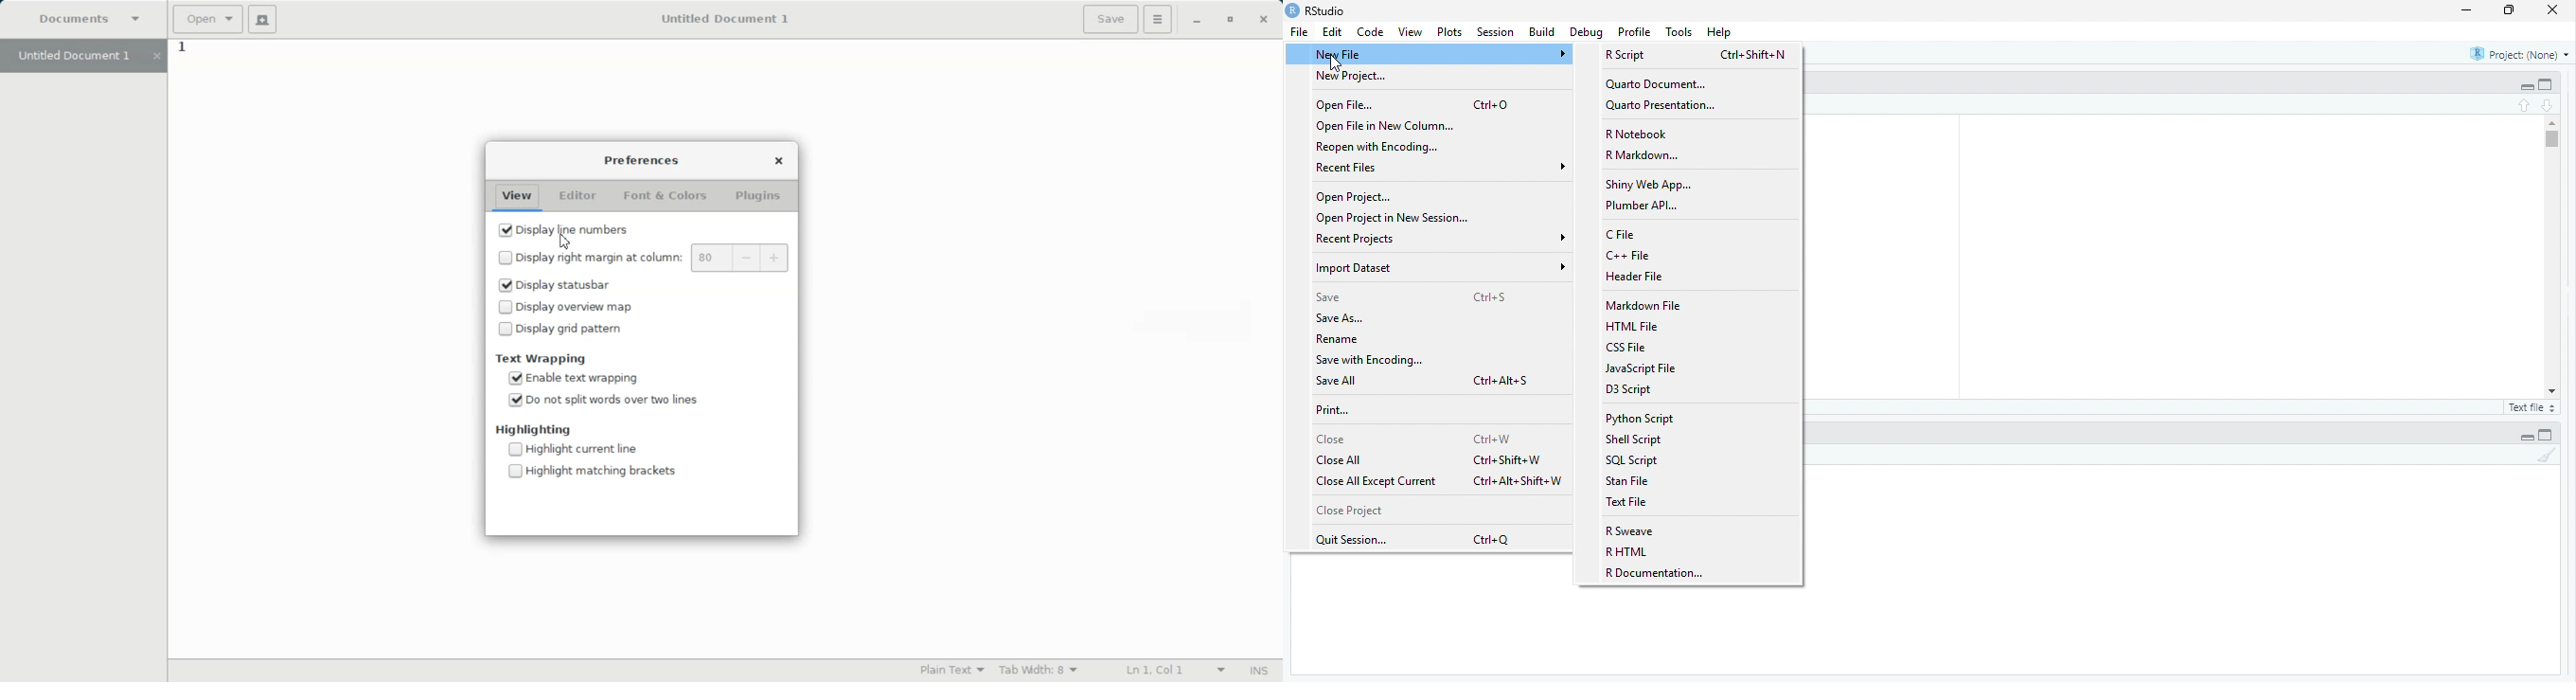  Describe the element at coordinates (1589, 33) in the screenshot. I see `Debug` at that location.